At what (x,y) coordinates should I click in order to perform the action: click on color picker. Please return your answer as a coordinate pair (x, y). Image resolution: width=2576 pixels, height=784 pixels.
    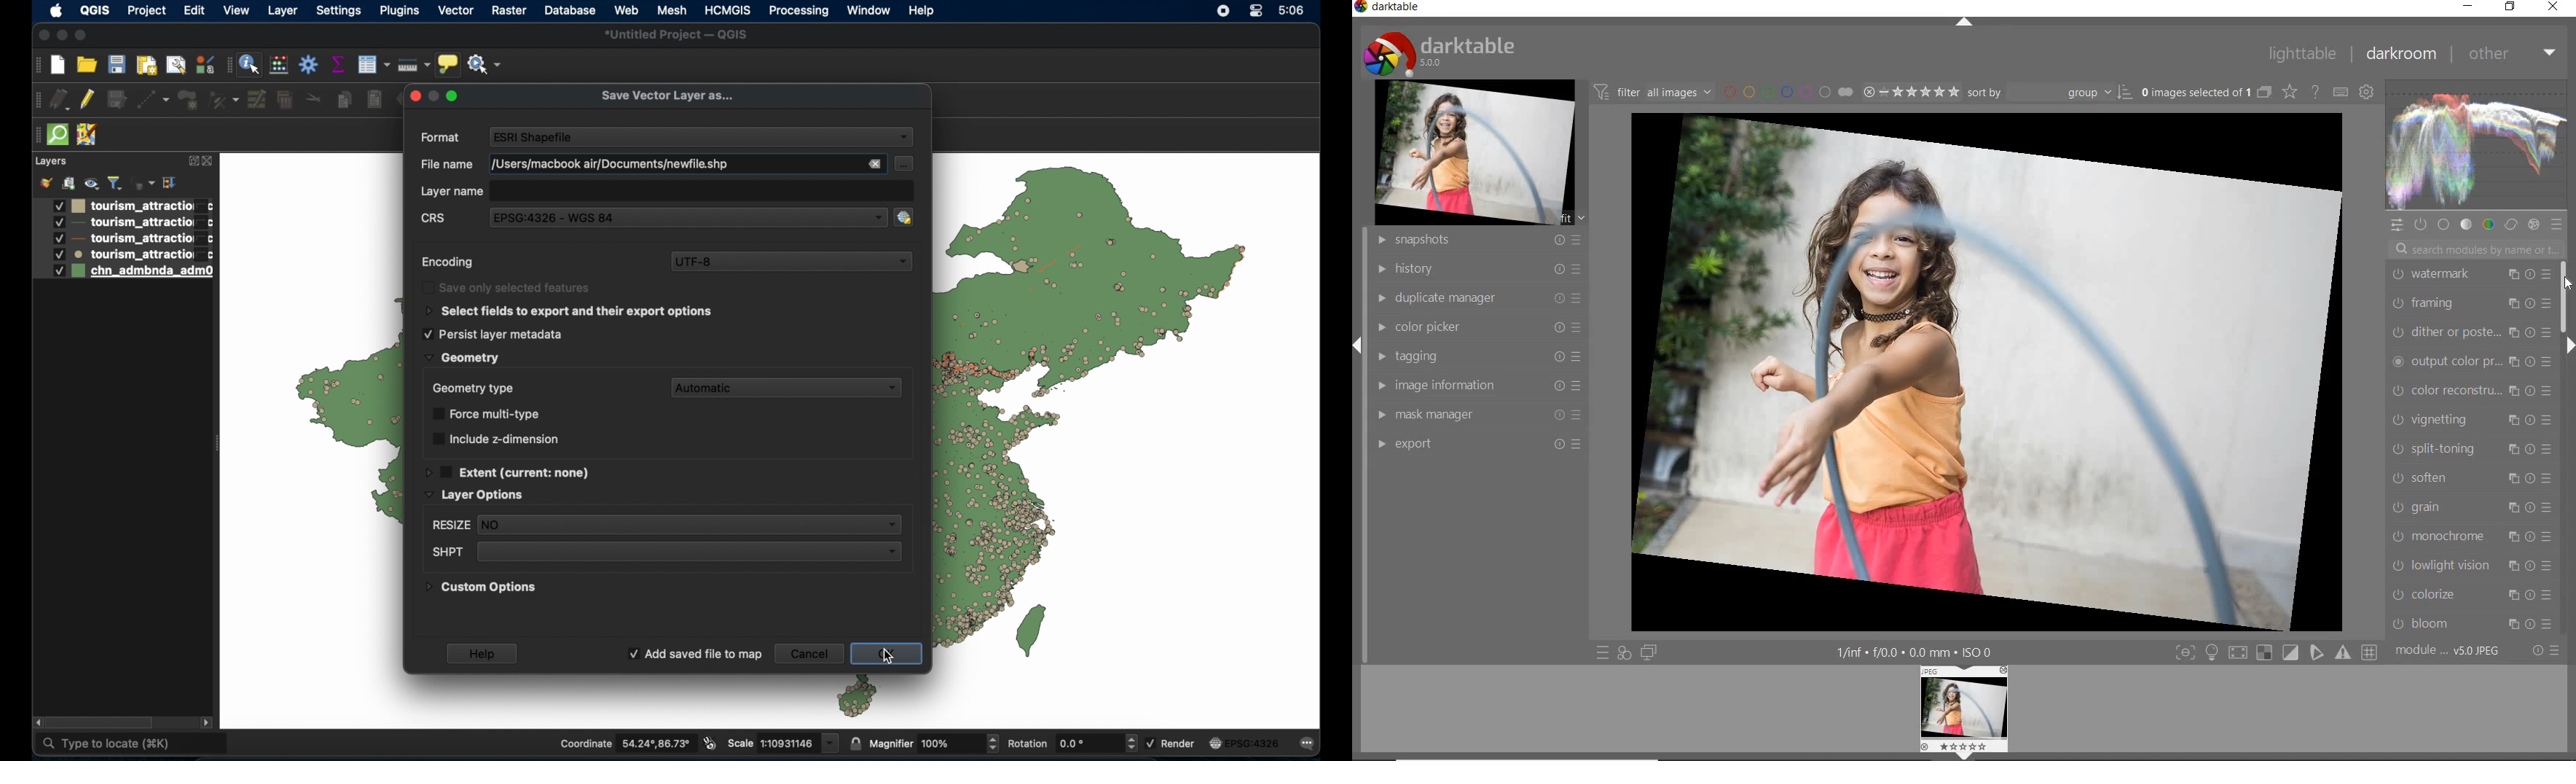
    Looking at the image, I should click on (1477, 327).